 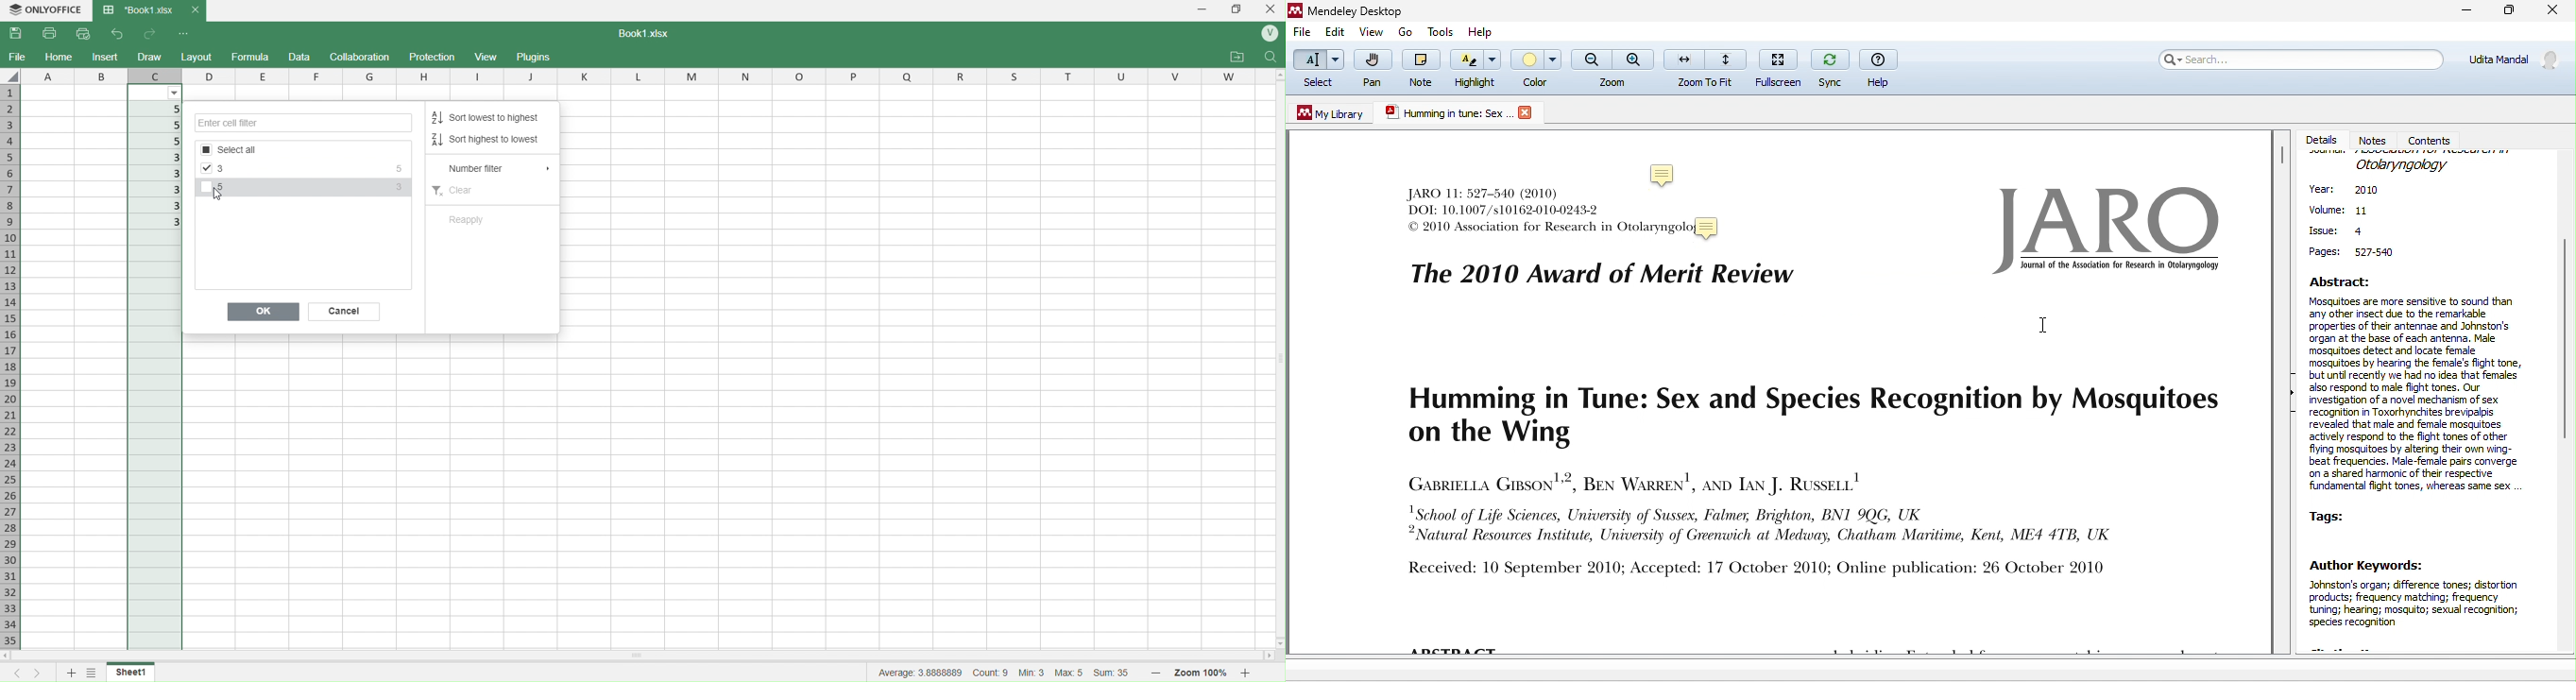 What do you see at coordinates (489, 56) in the screenshot?
I see `View` at bounding box center [489, 56].